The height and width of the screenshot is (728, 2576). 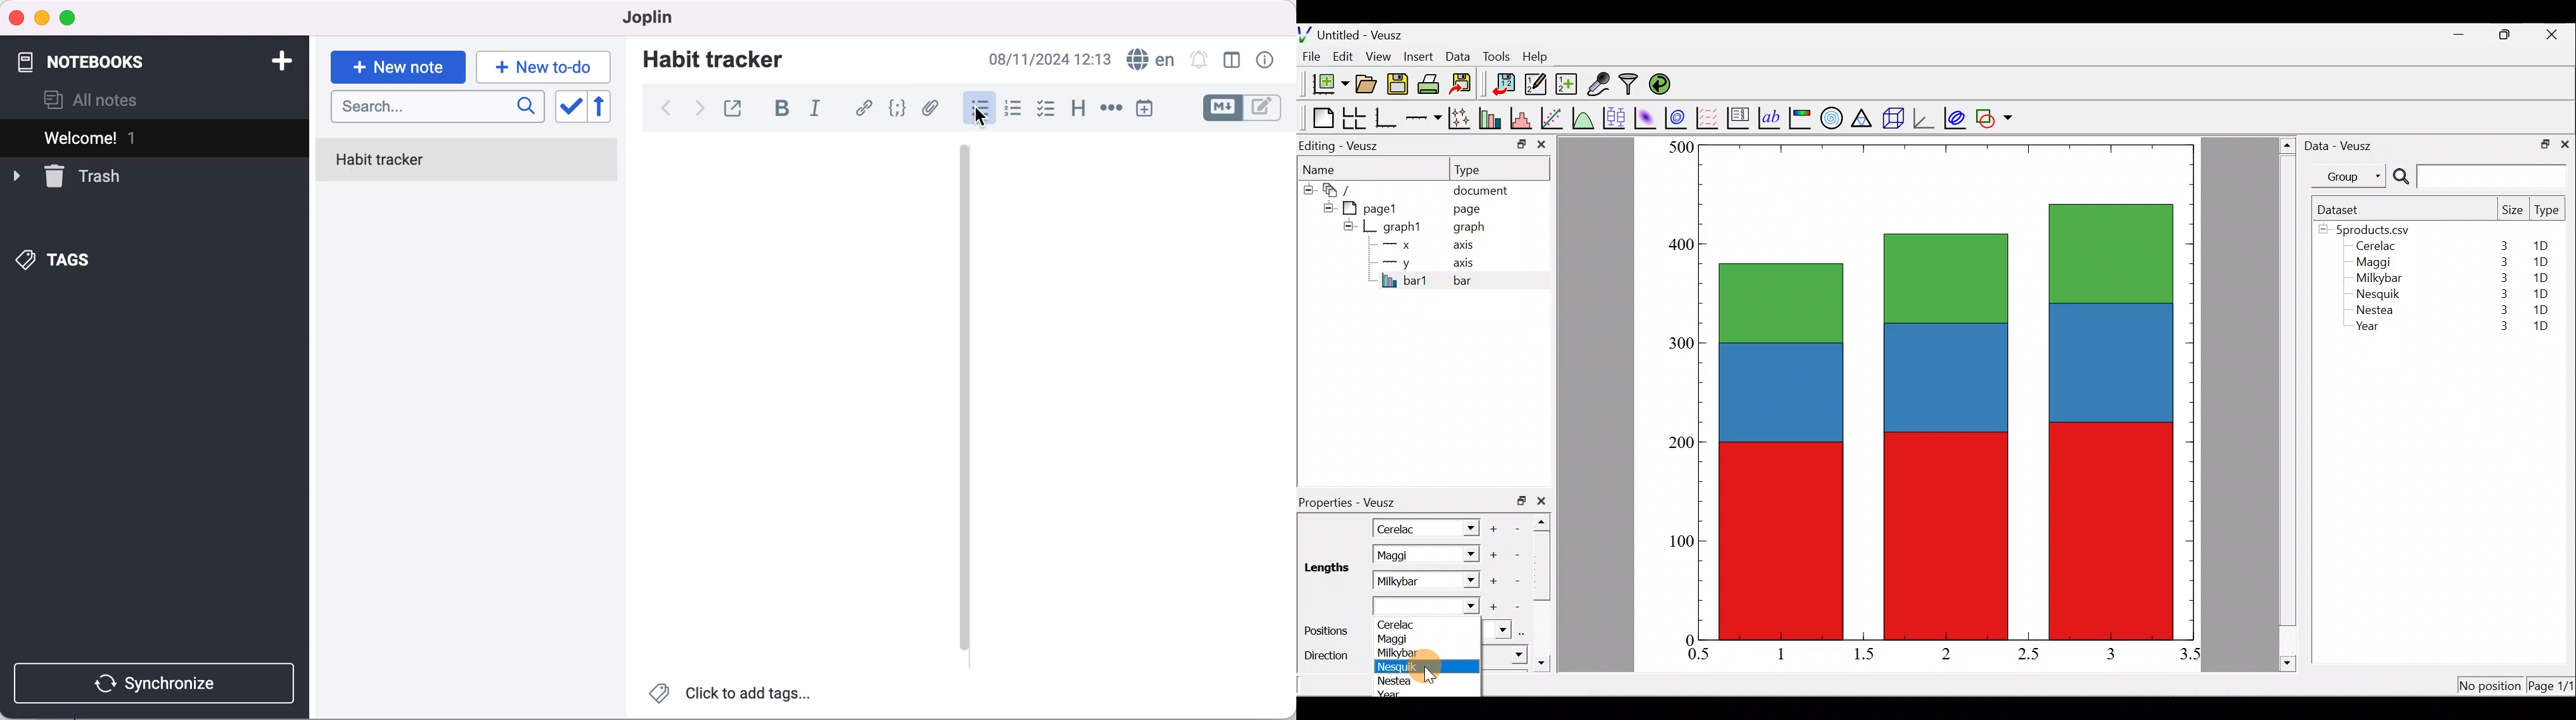 I want to click on Remove item, so click(x=1515, y=607).